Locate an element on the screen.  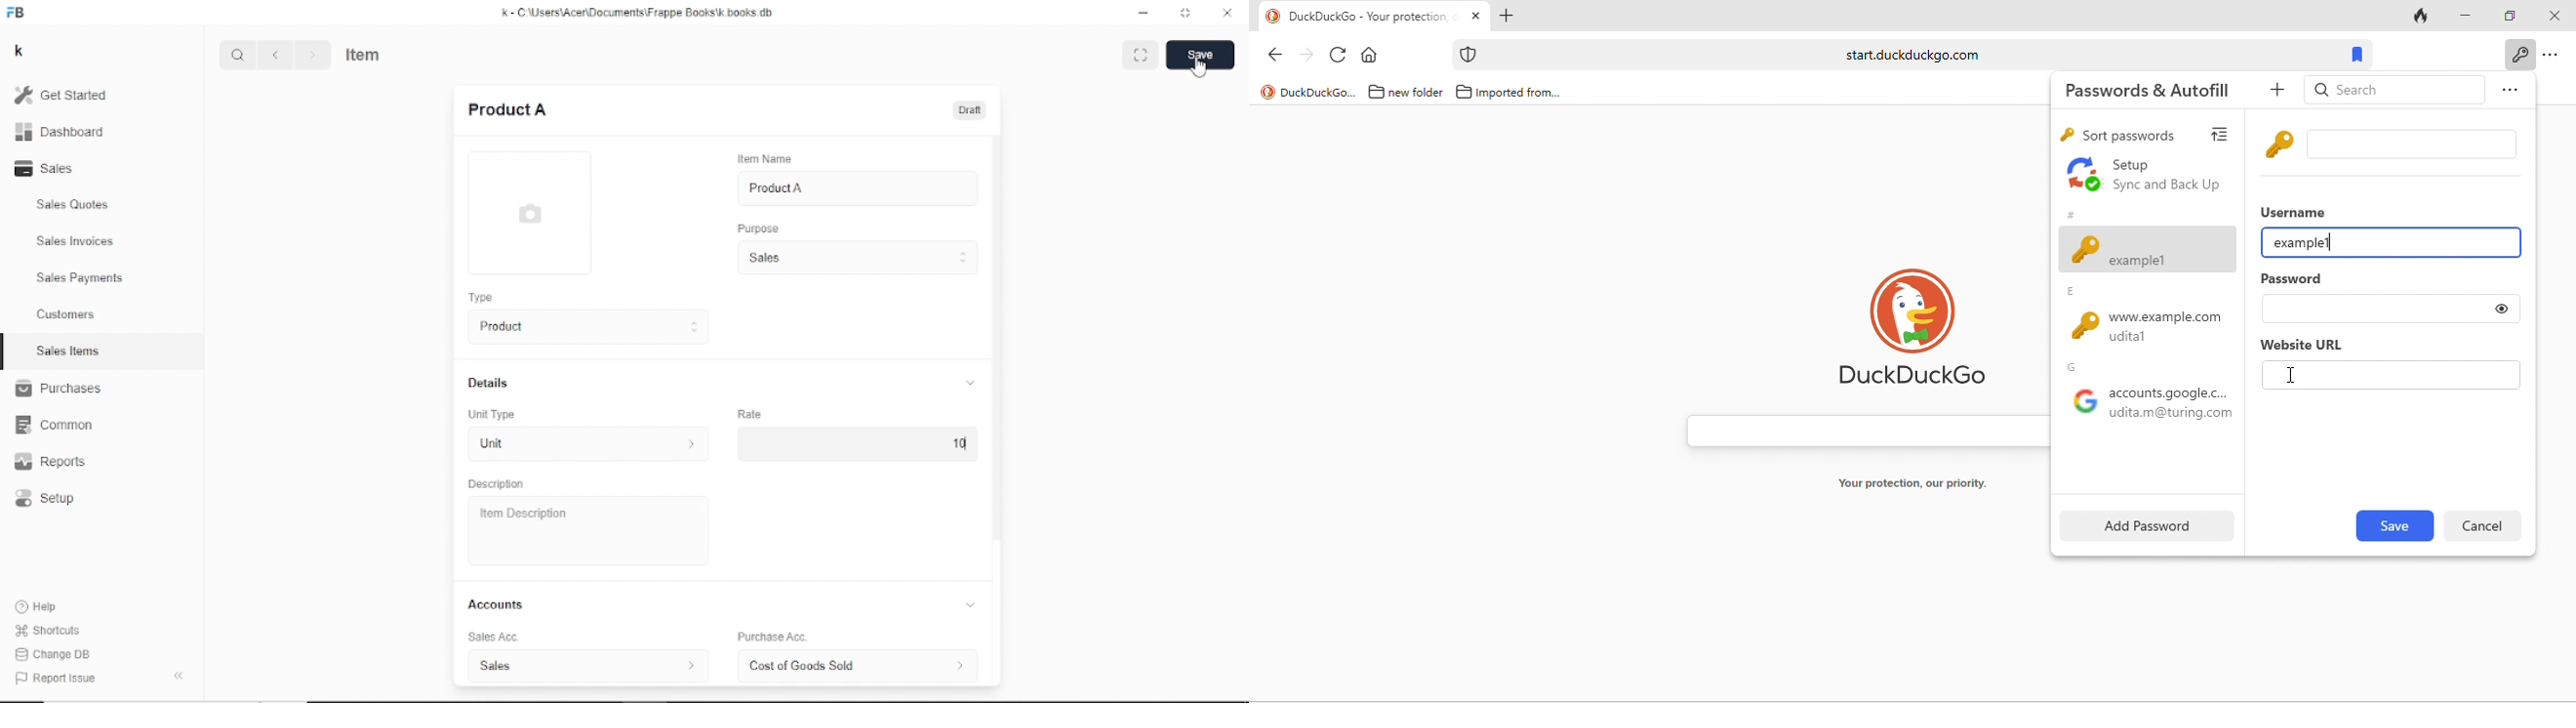
add is located at coordinates (2280, 91).